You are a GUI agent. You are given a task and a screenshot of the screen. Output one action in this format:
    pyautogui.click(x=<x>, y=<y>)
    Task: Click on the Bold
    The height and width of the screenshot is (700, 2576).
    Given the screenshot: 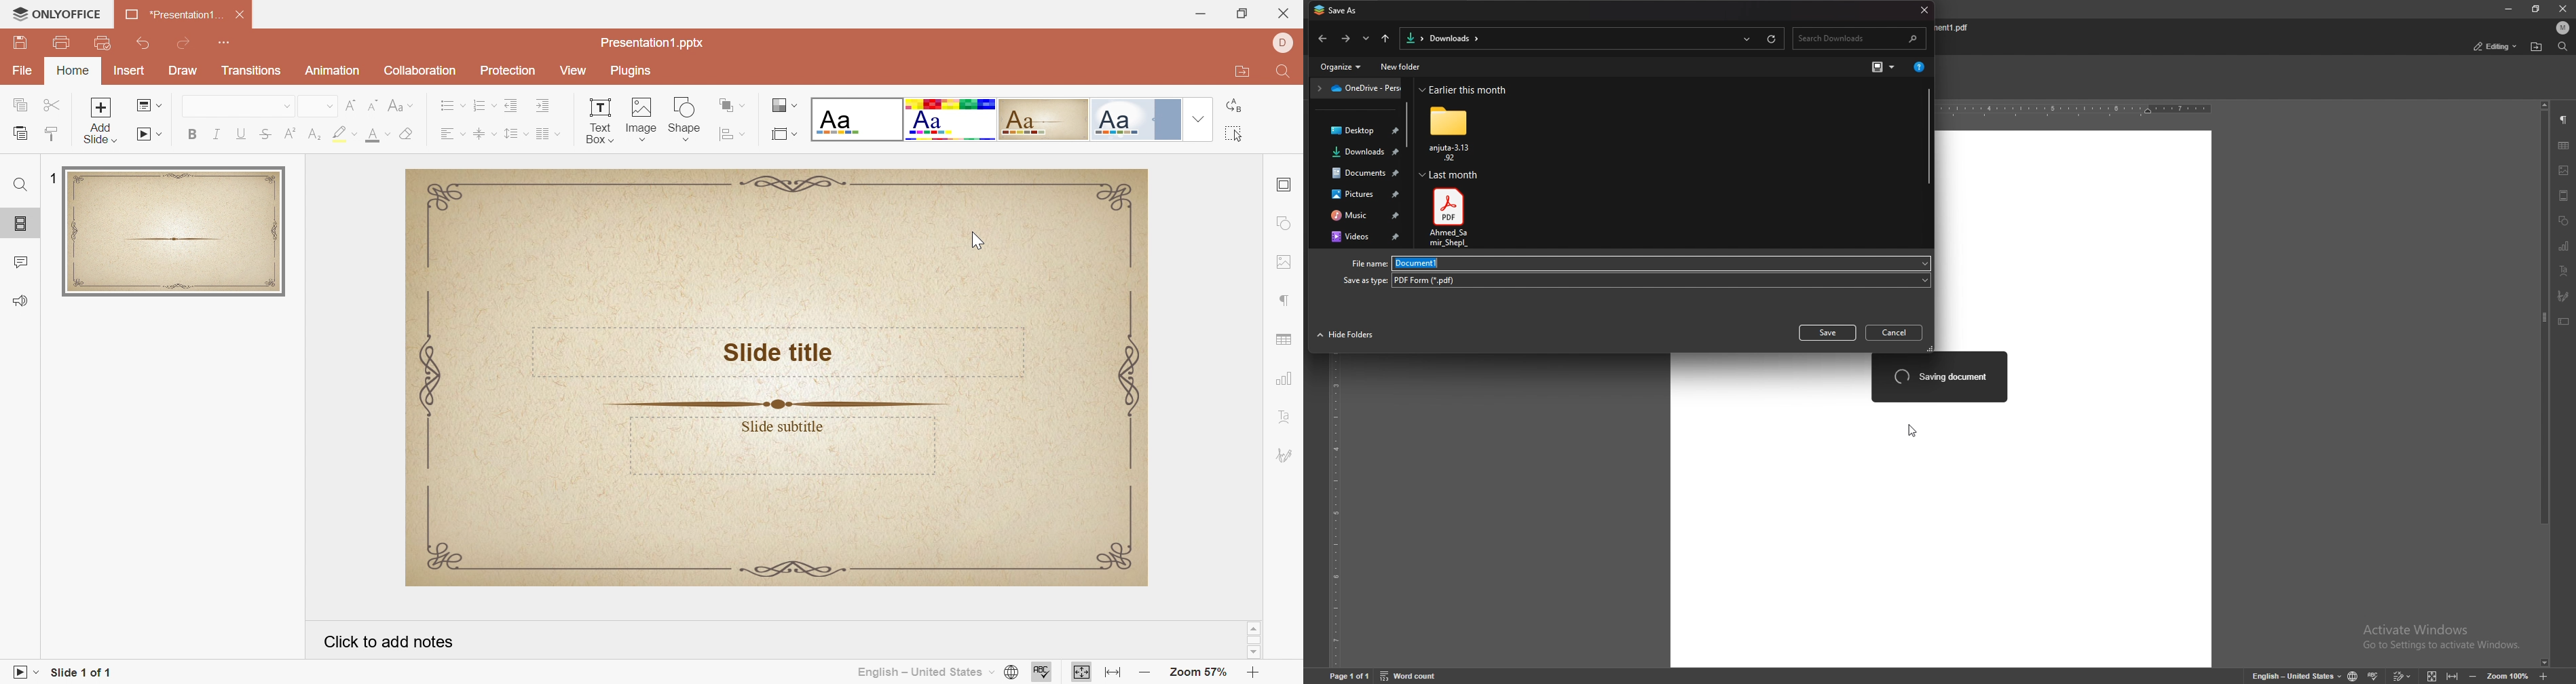 What is the action you would take?
    pyautogui.click(x=192, y=135)
    